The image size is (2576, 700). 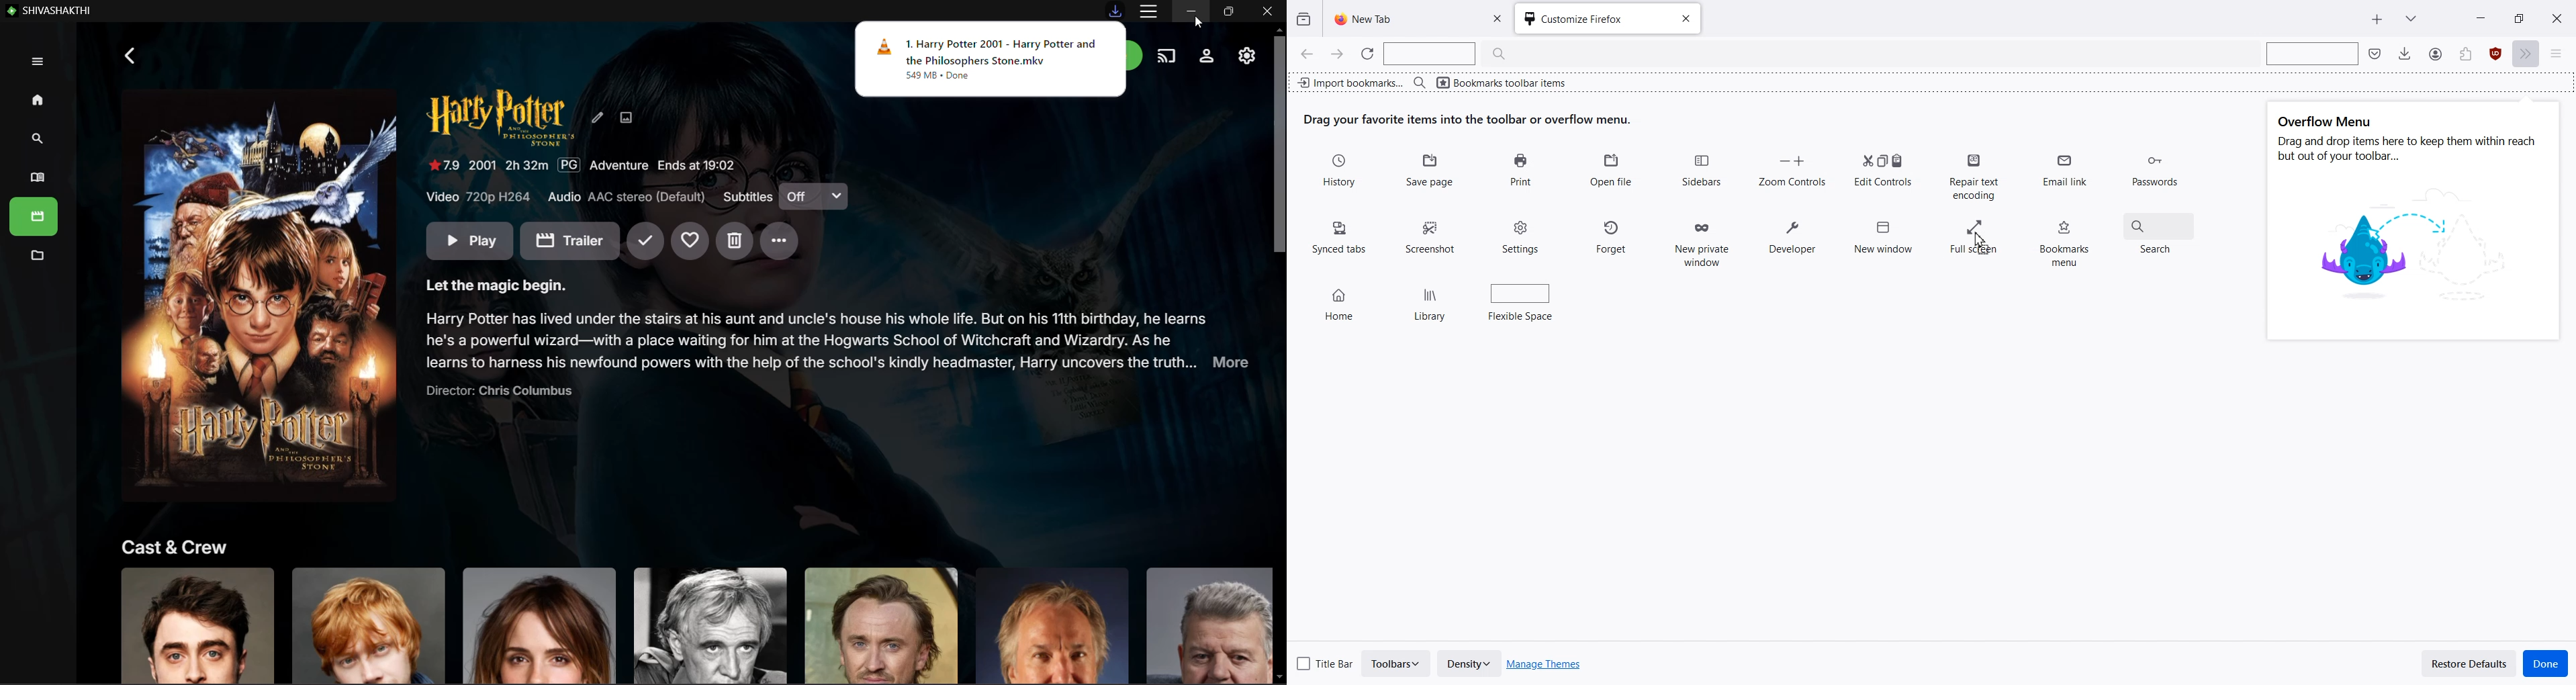 What do you see at coordinates (131, 55) in the screenshot?
I see `Back` at bounding box center [131, 55].